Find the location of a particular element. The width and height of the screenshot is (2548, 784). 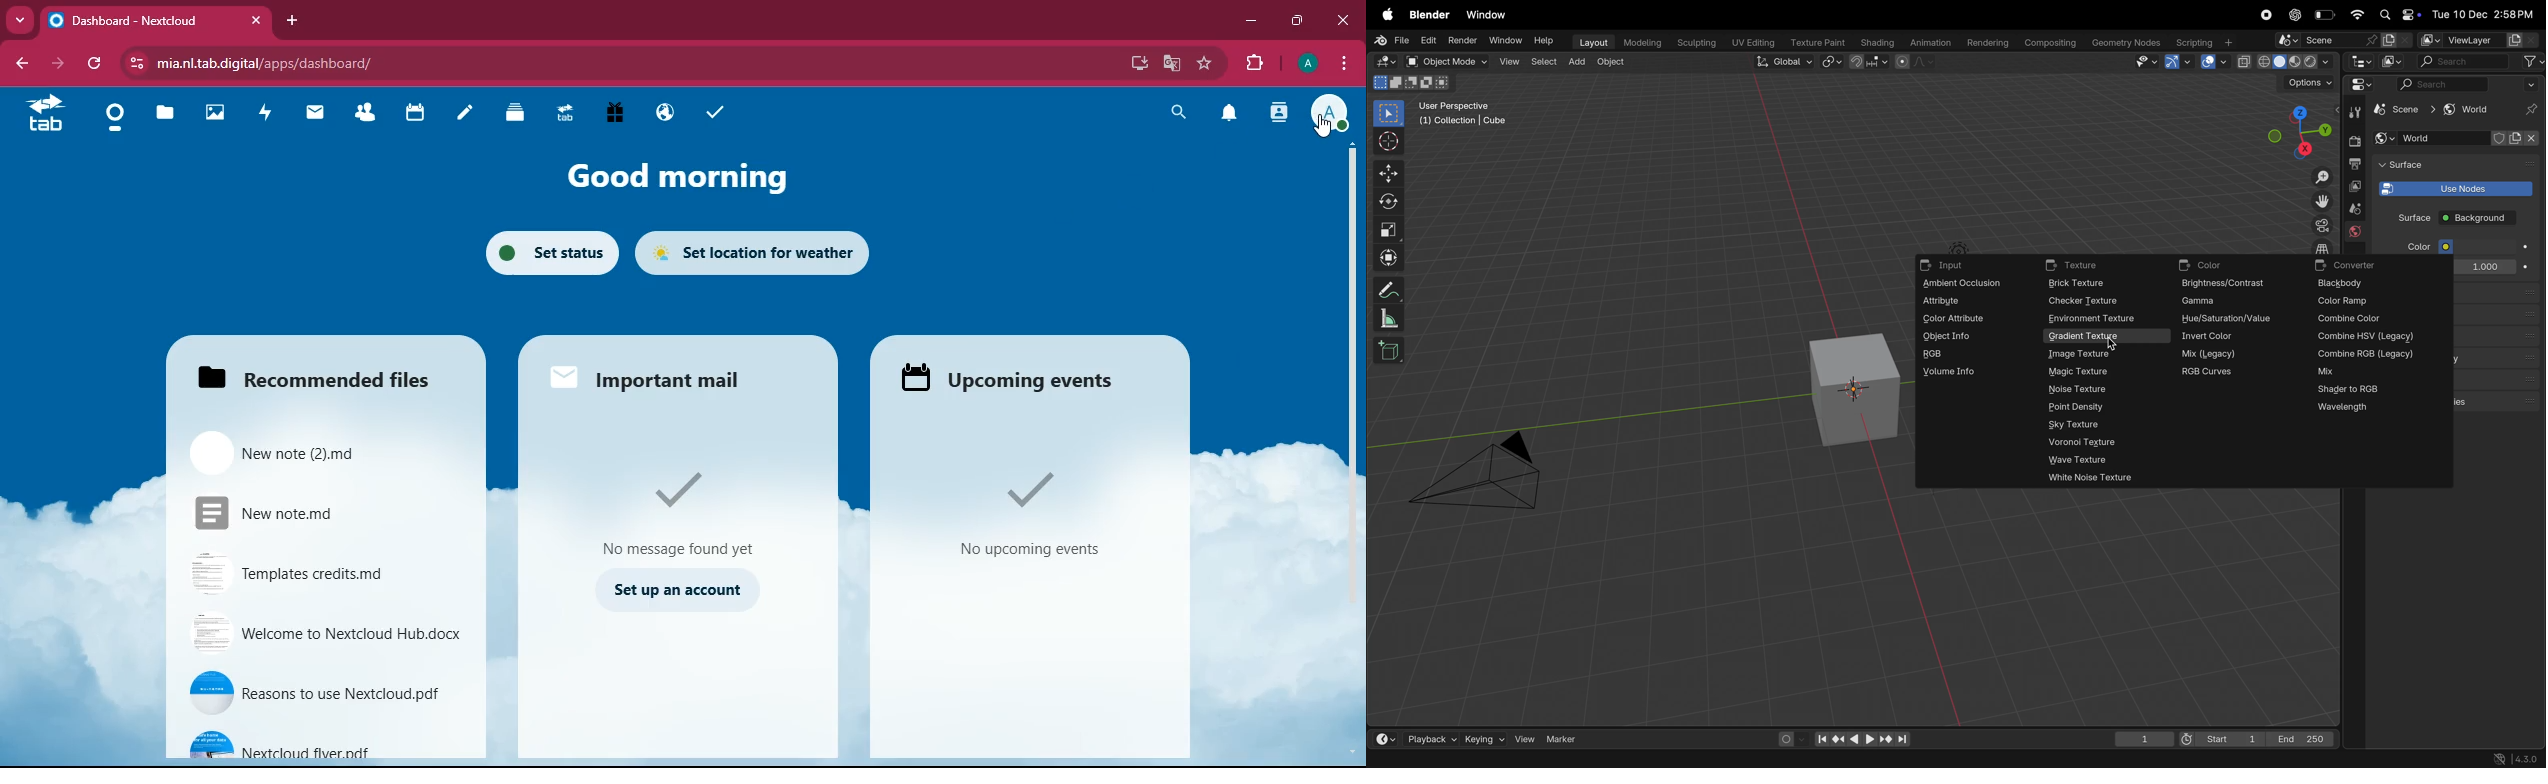

view shading is located at coordinates (2284, 63).